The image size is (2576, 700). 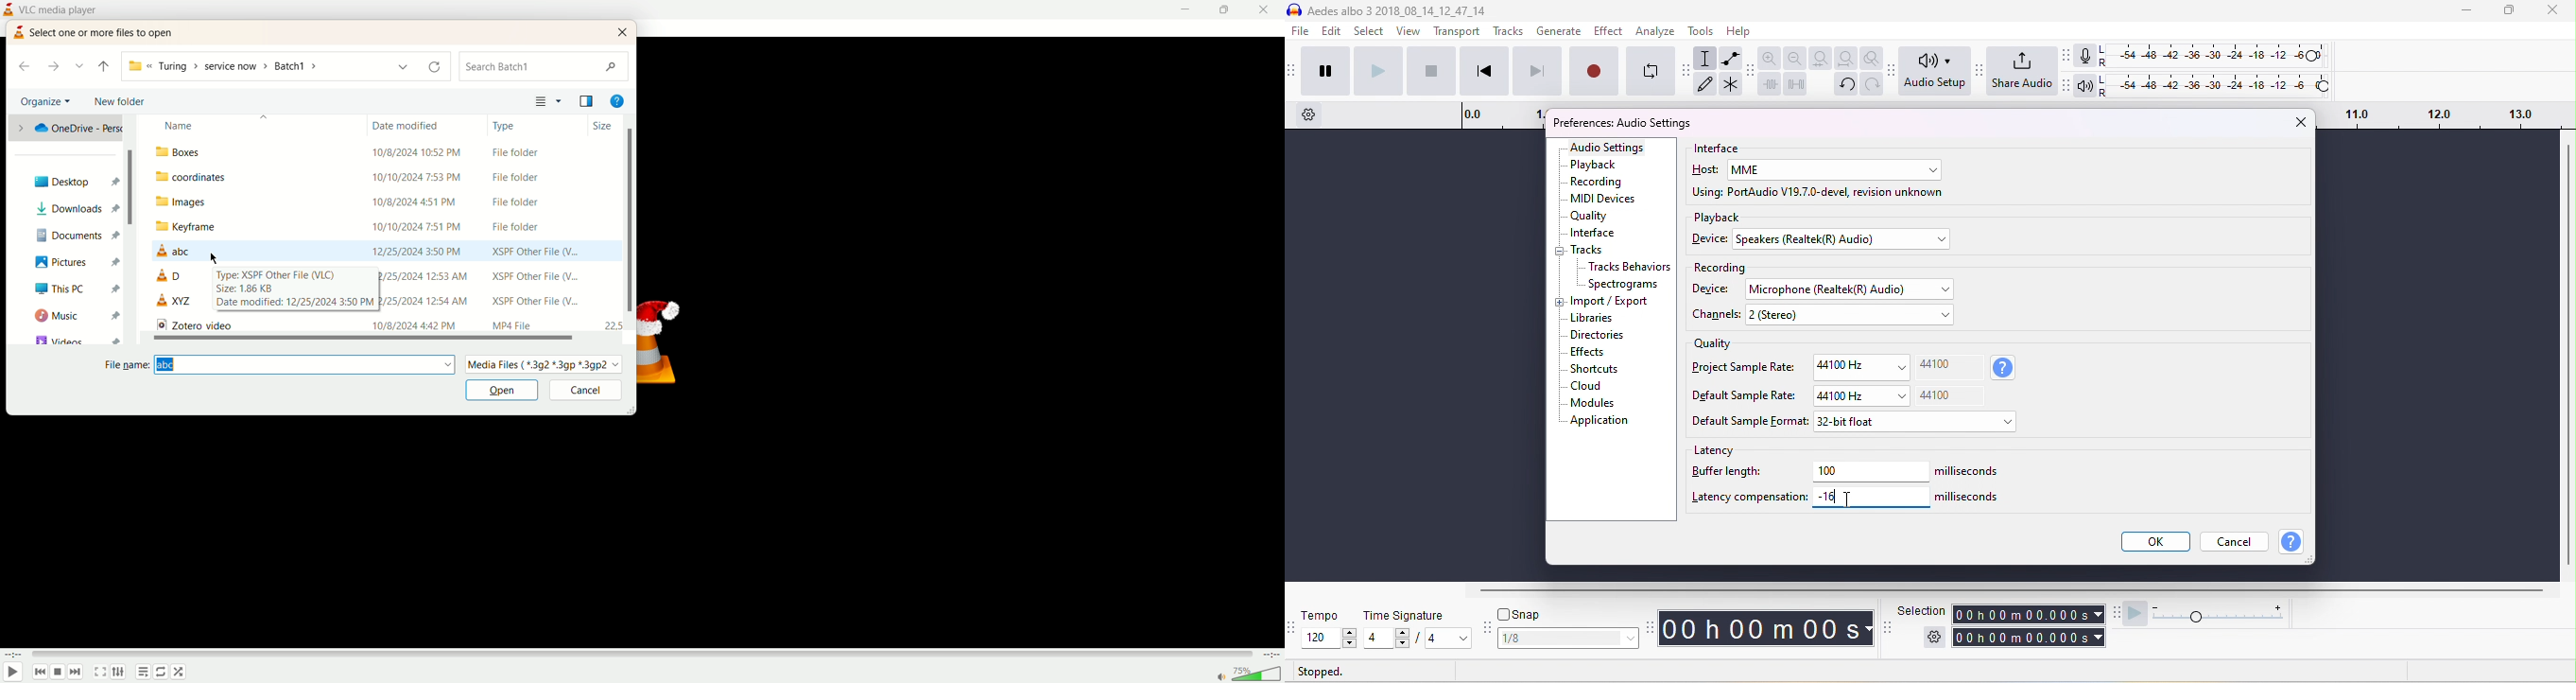 I want to click on reload, so click(x=433, y=68).